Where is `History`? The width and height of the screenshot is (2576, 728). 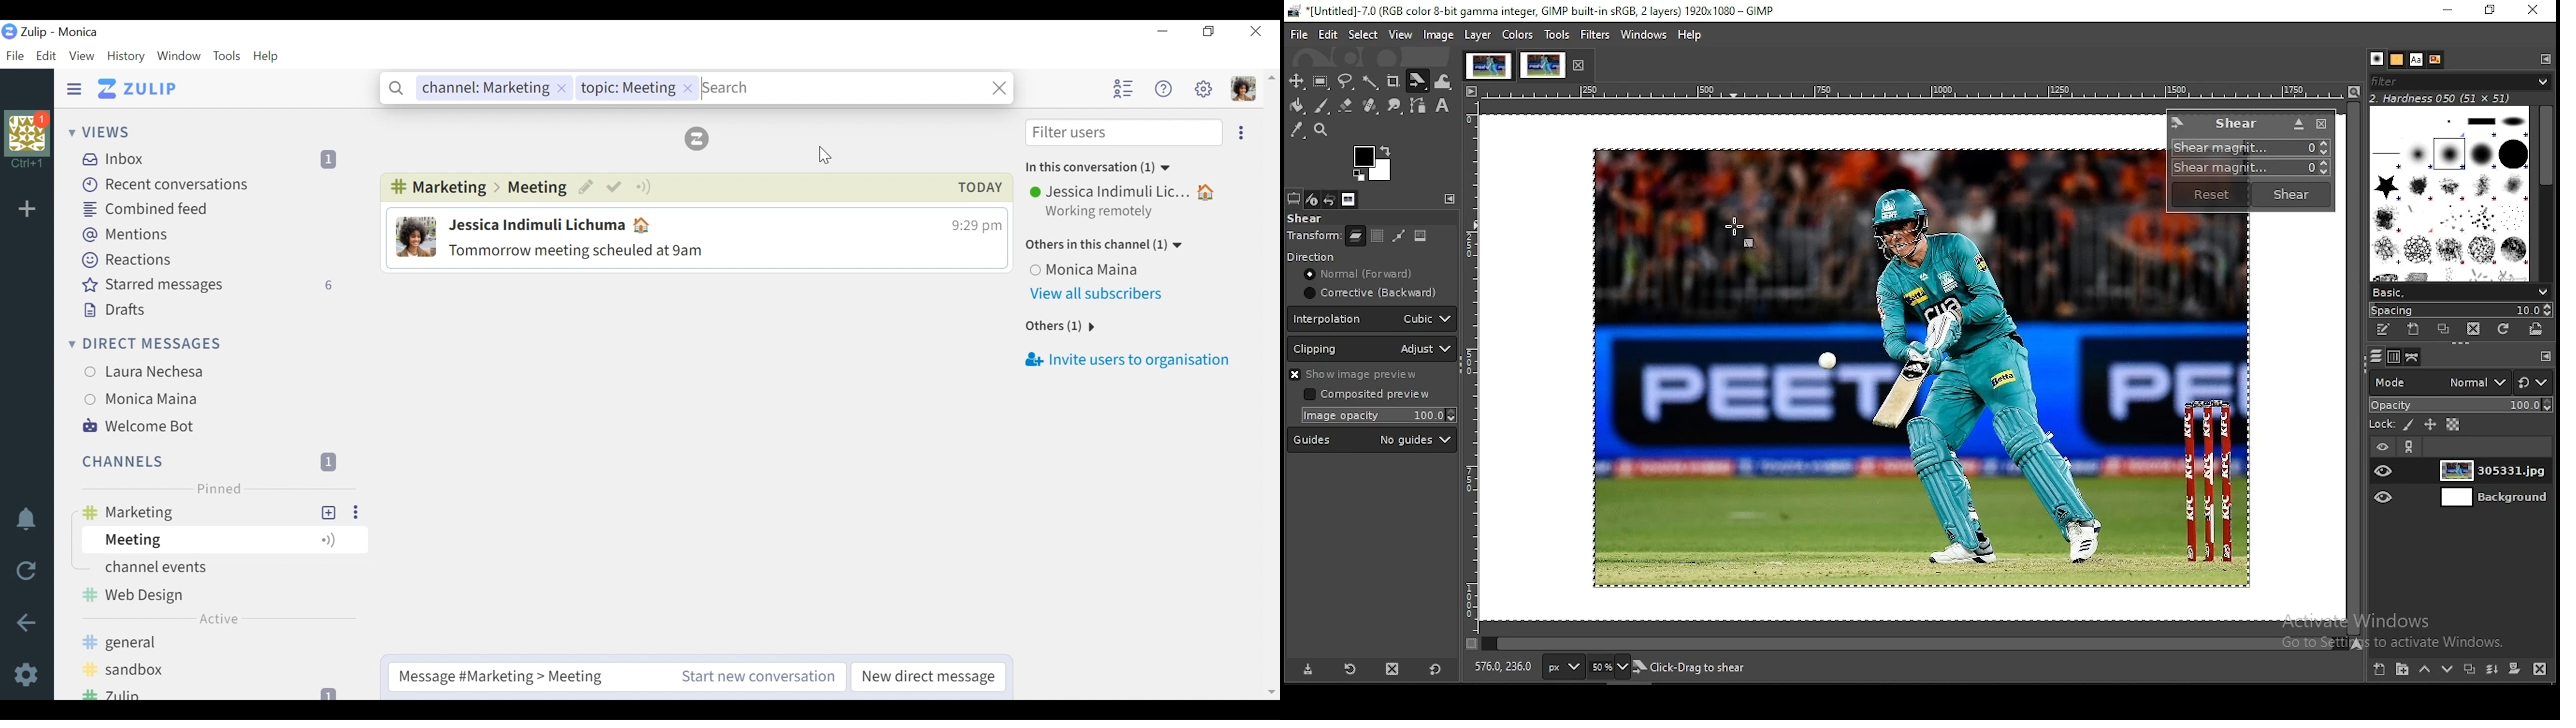 History is located at coordinates (126, 57).